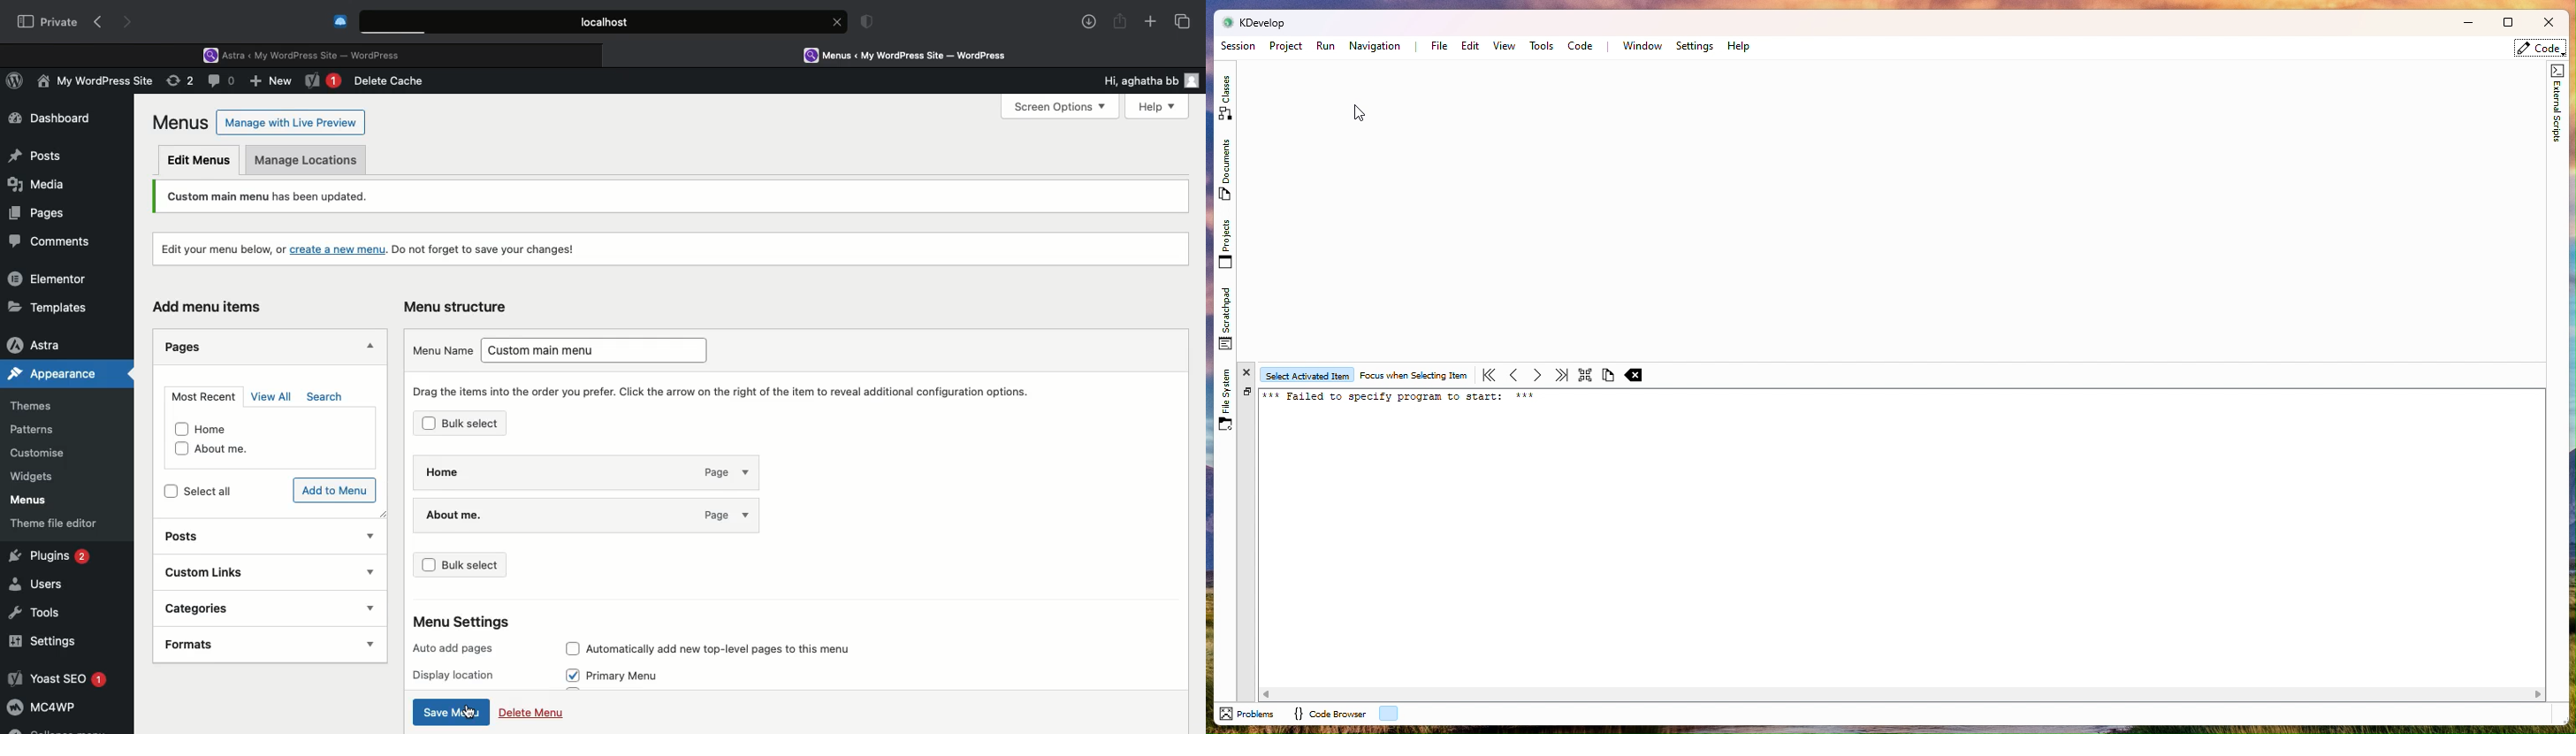  Describe the element at coordinates (315, 197) in the screenshot. I see `Custom main menu has been updated` at that location.